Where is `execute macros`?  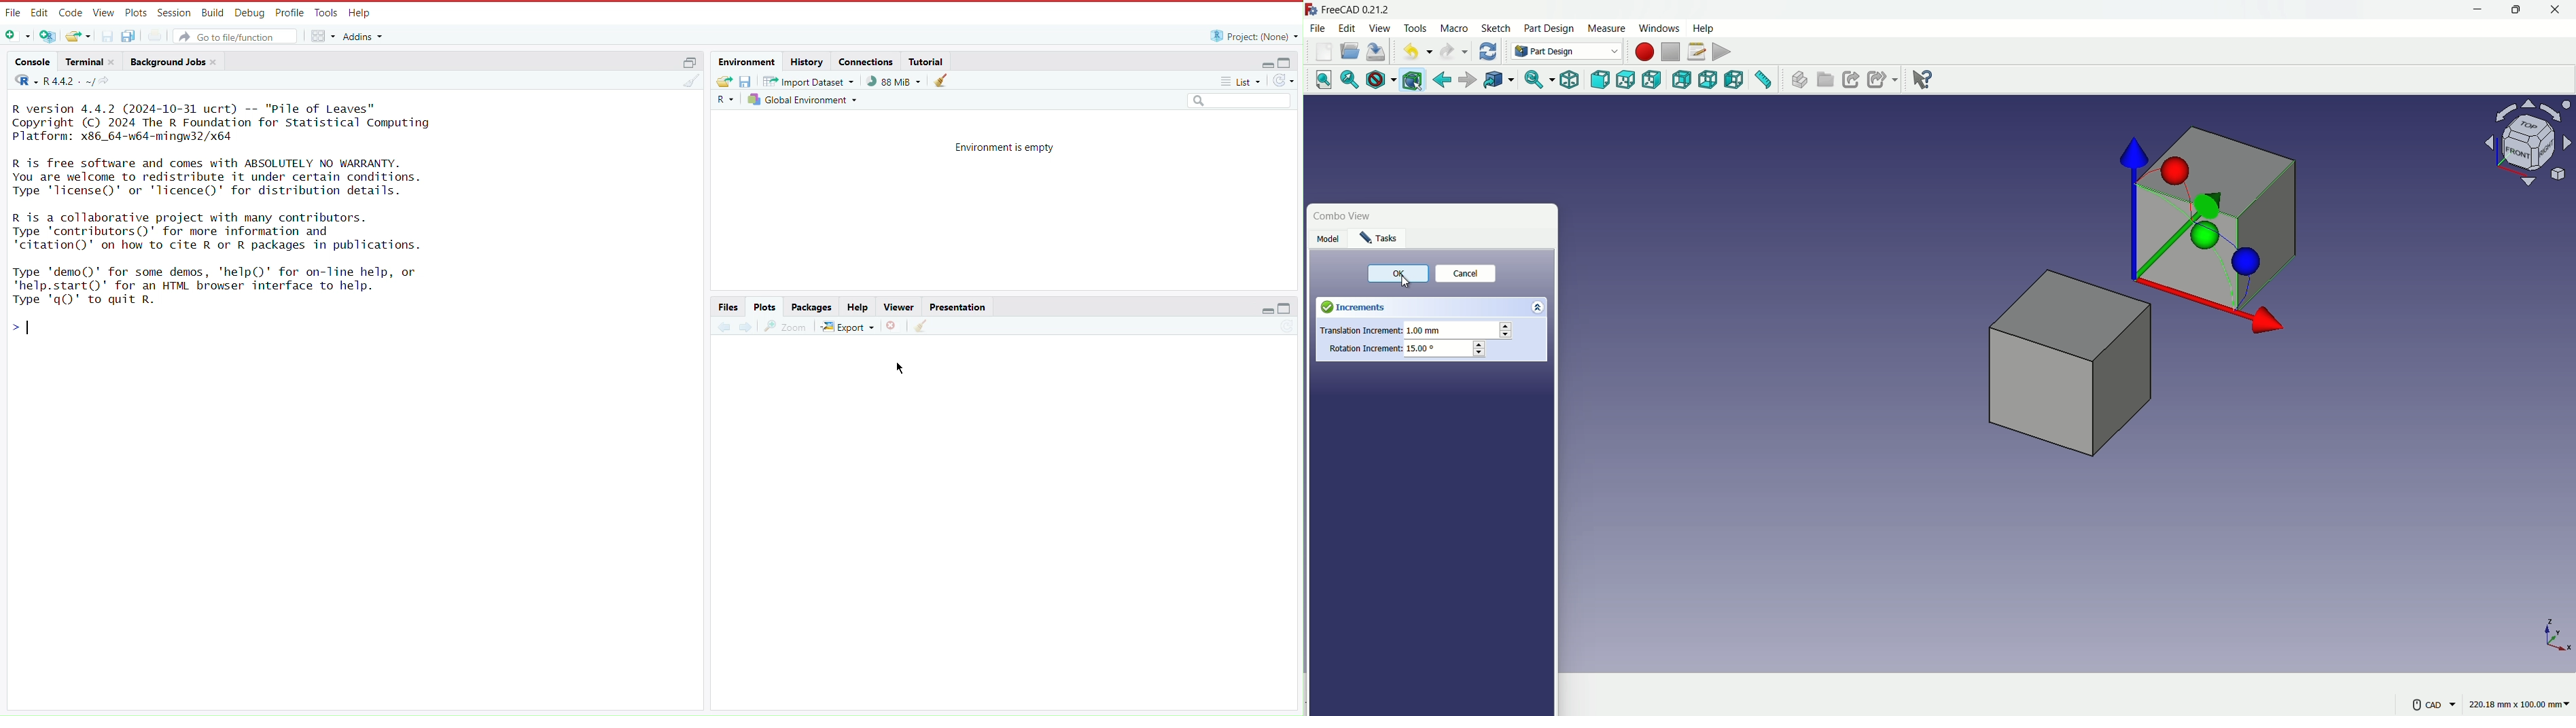 execute macros is located at coordinates (1723, 50).